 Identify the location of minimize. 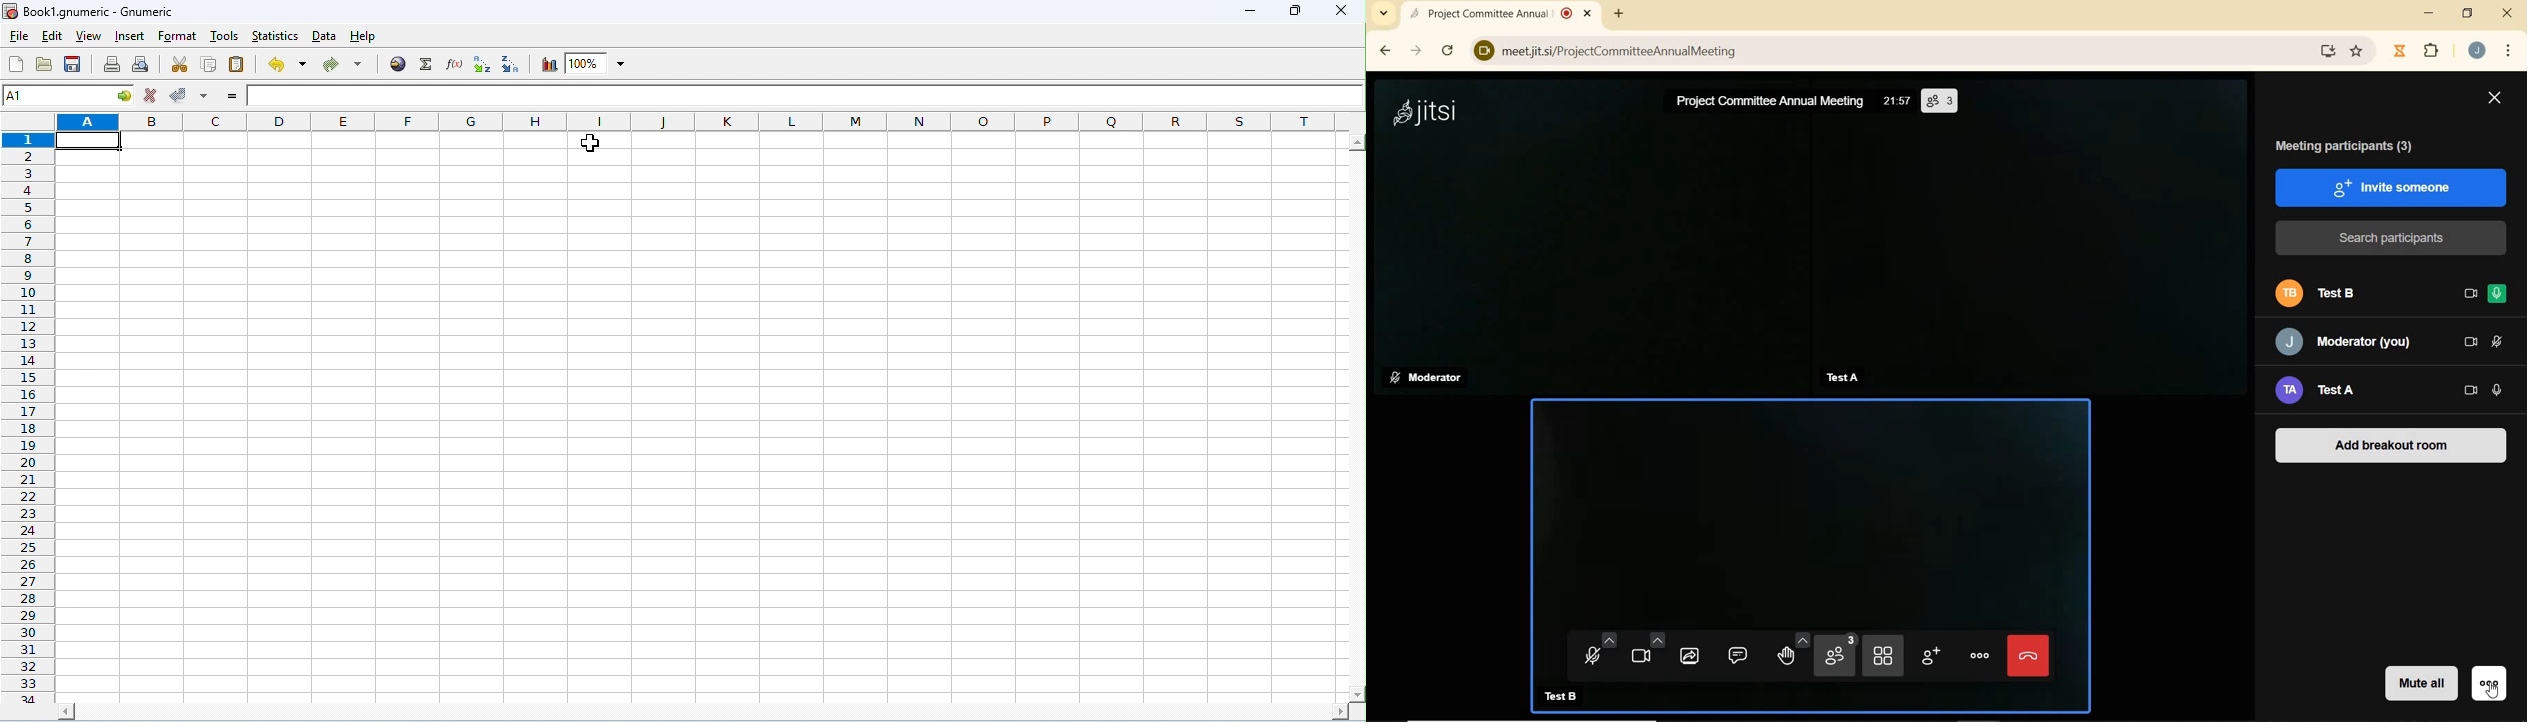
(1251, 11).